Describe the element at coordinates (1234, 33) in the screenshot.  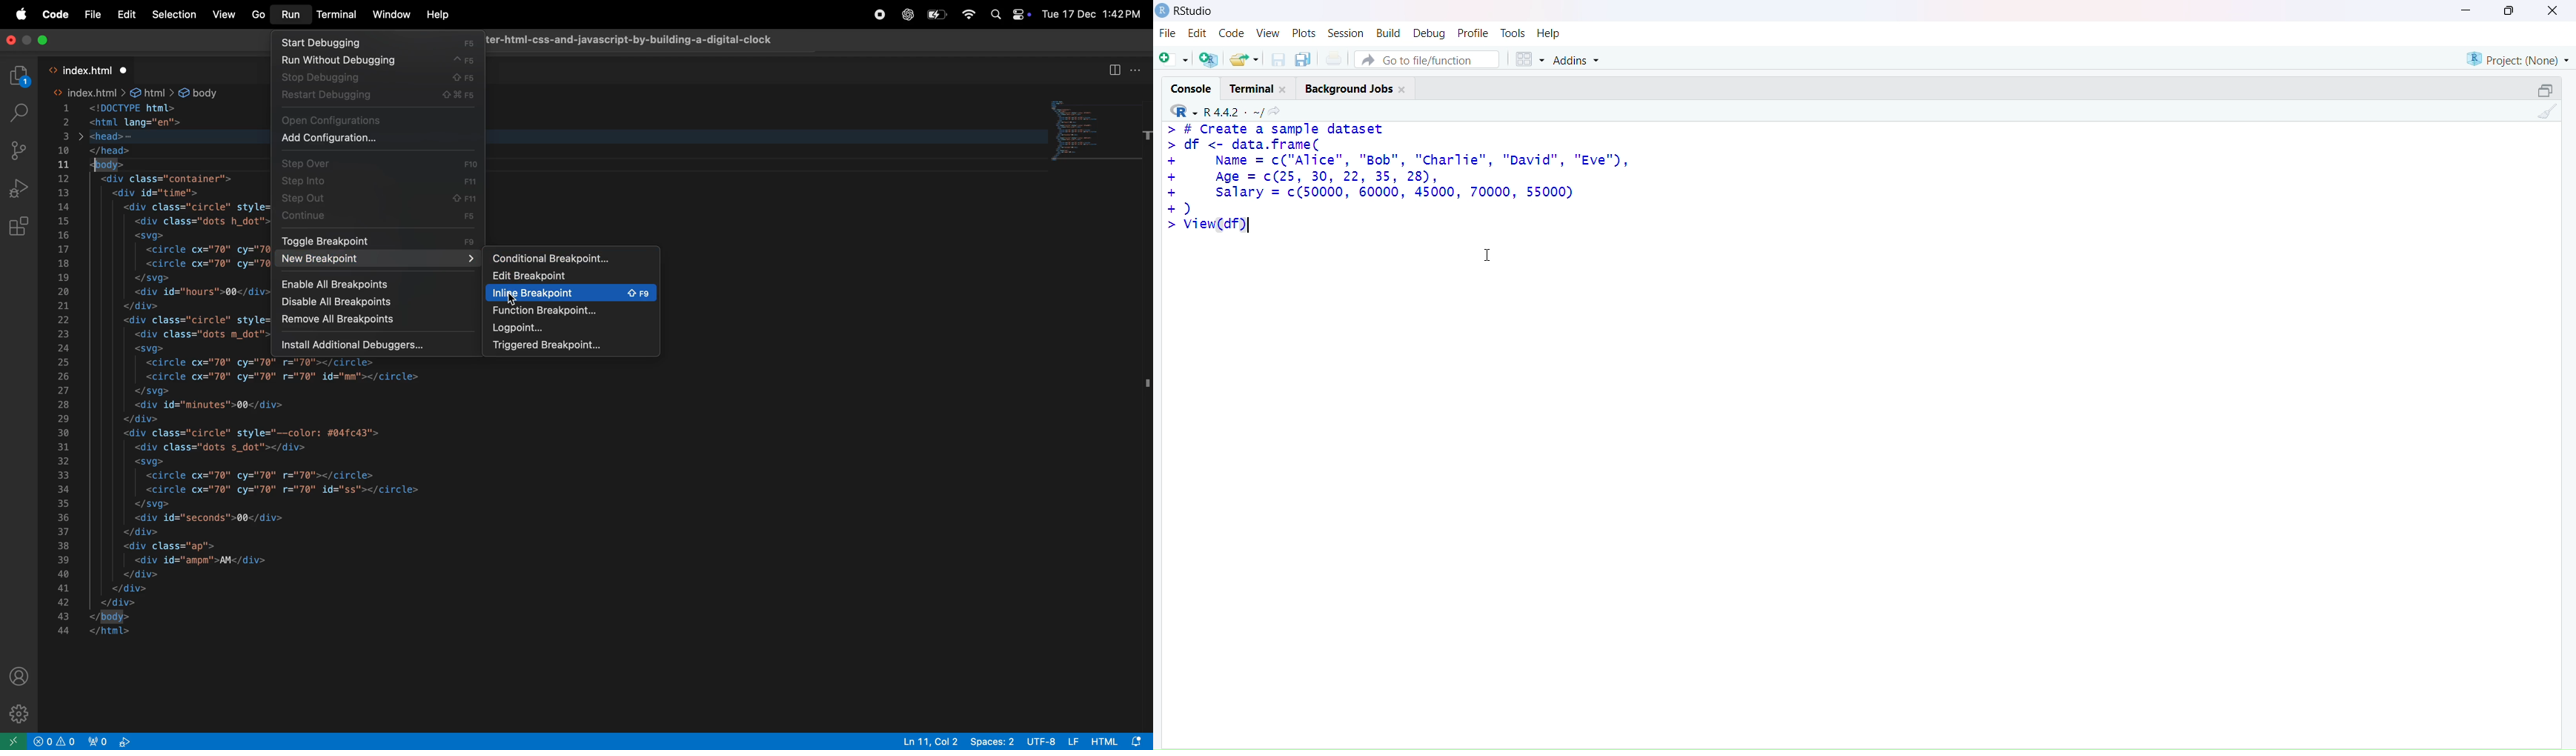
I see `code` at that location.